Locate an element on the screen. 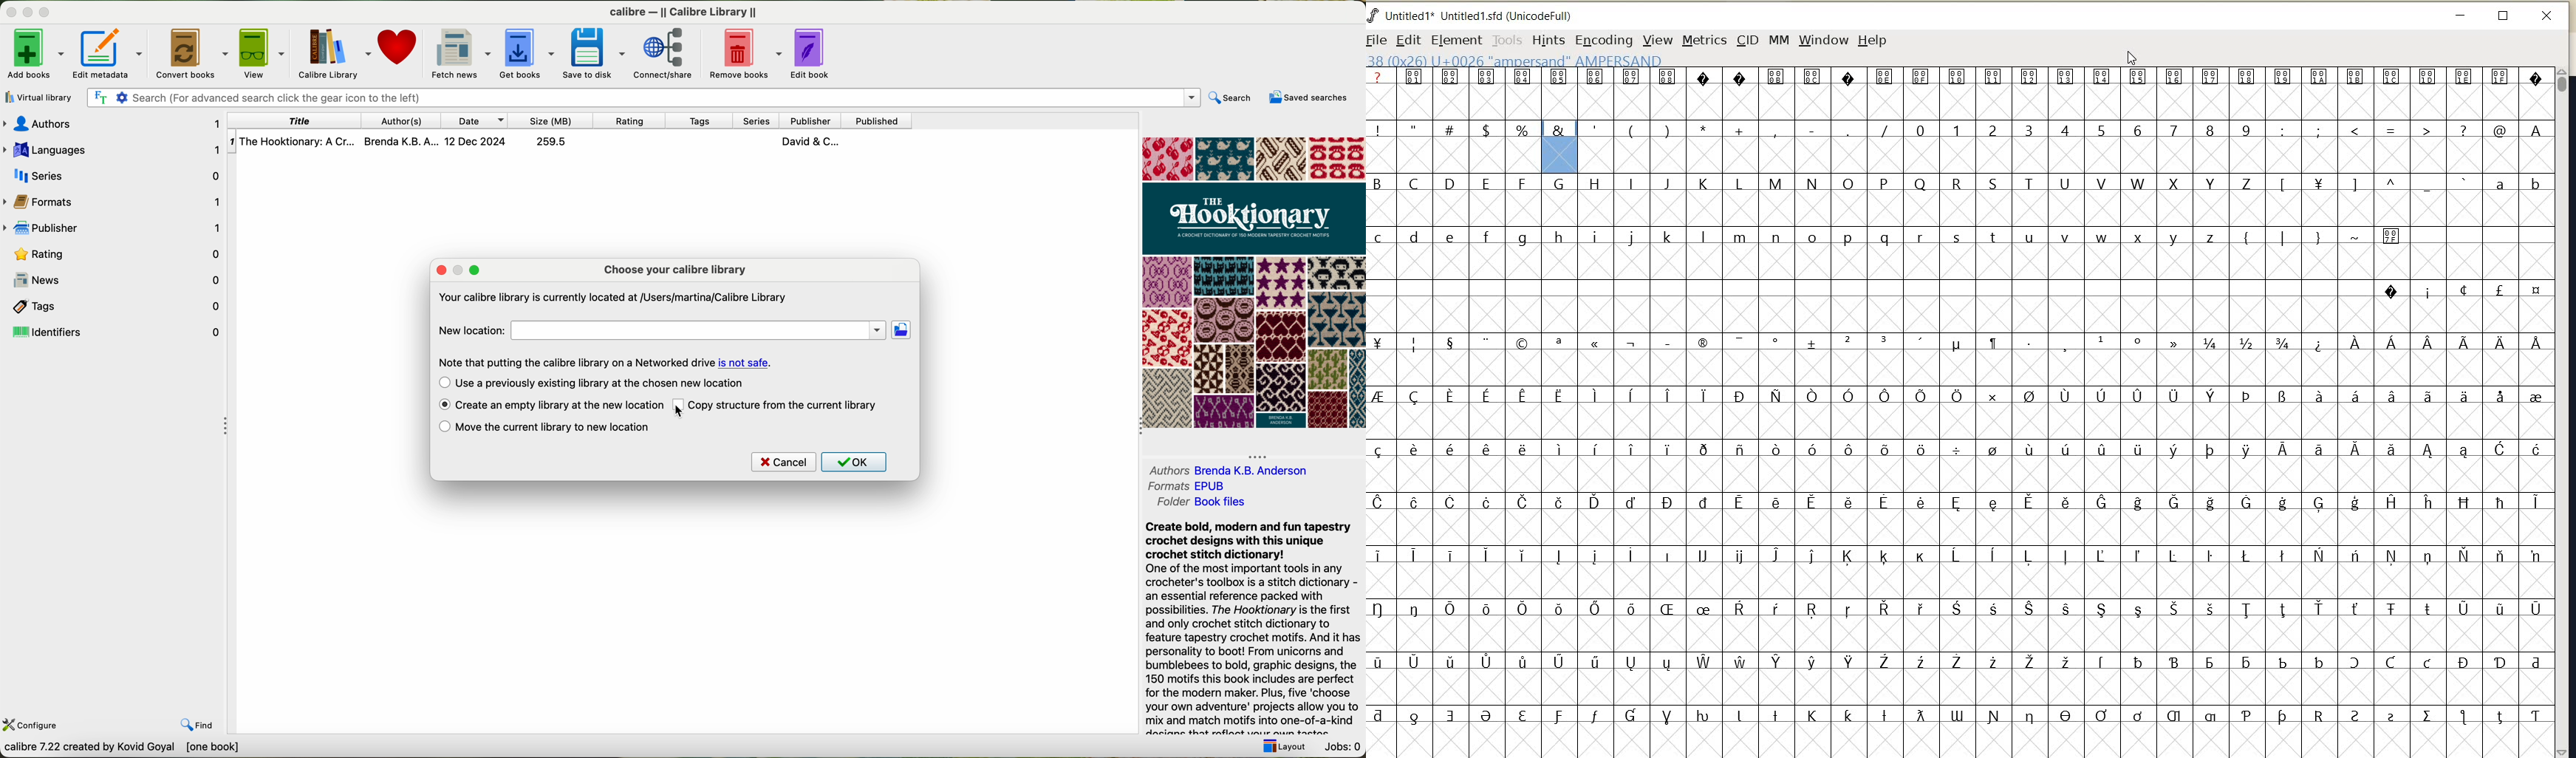 This screenshot has height=784, width=2576. layout is located at coordinates (1287, 748).